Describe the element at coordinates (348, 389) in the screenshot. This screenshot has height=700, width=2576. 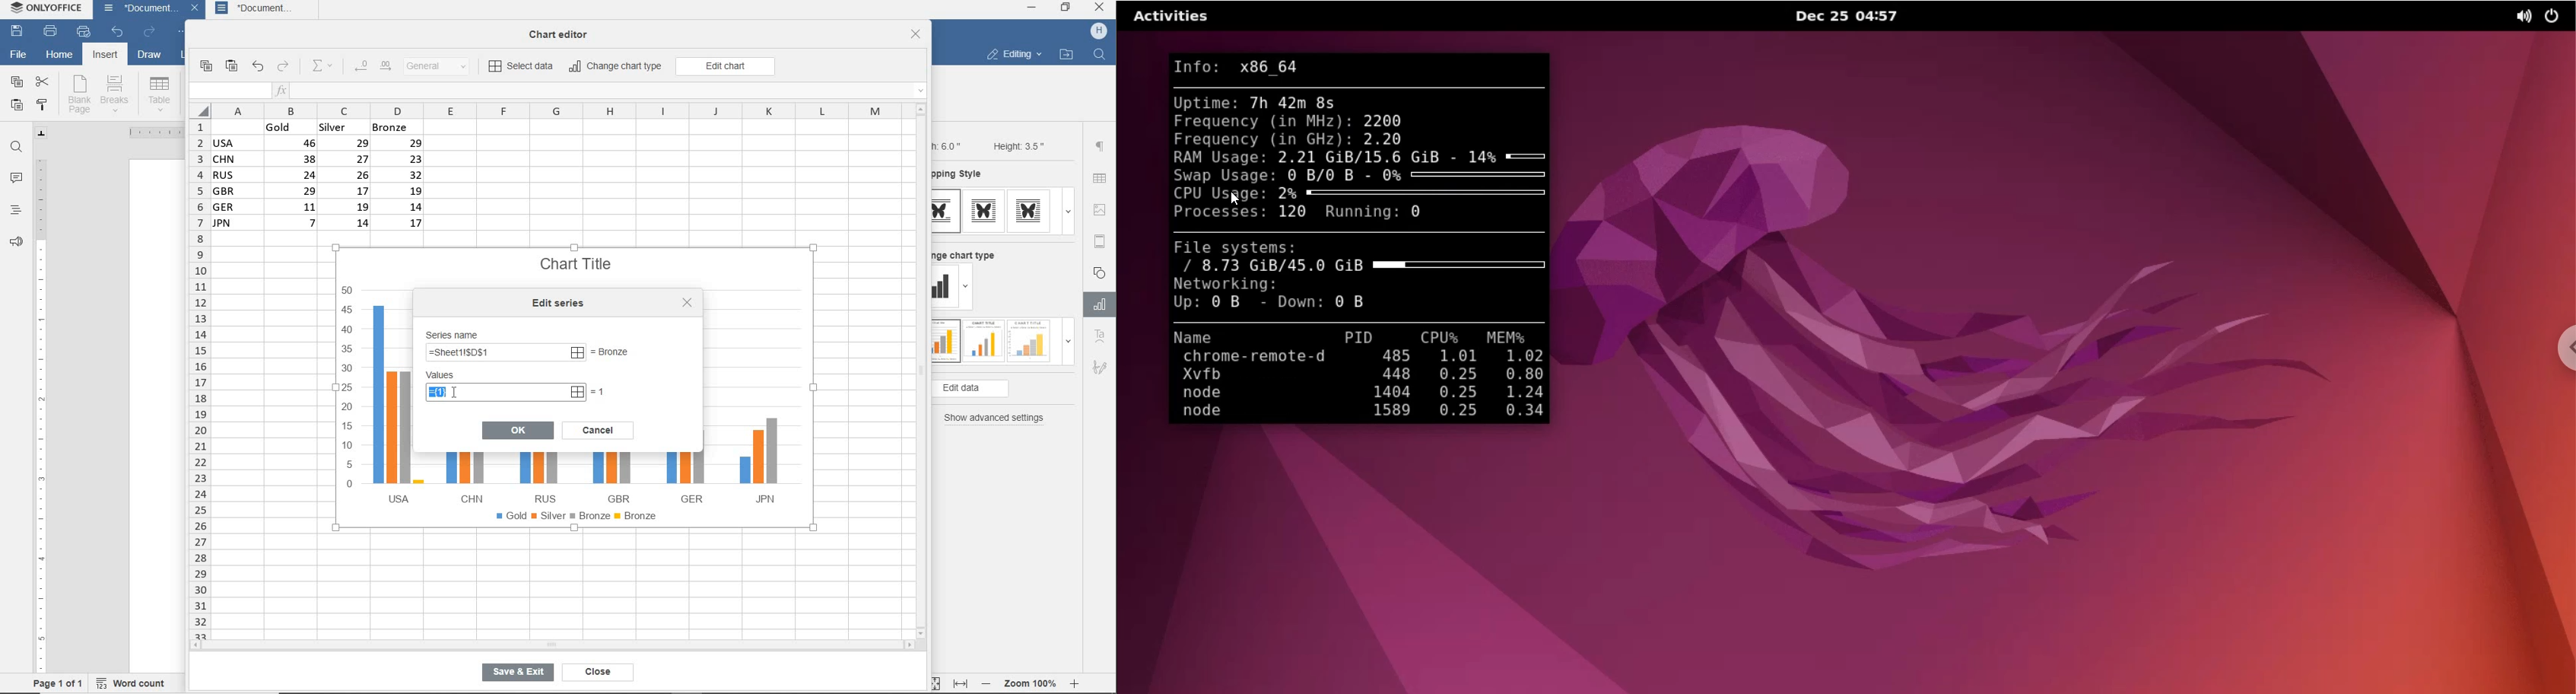
I see `y axis values` at that location.